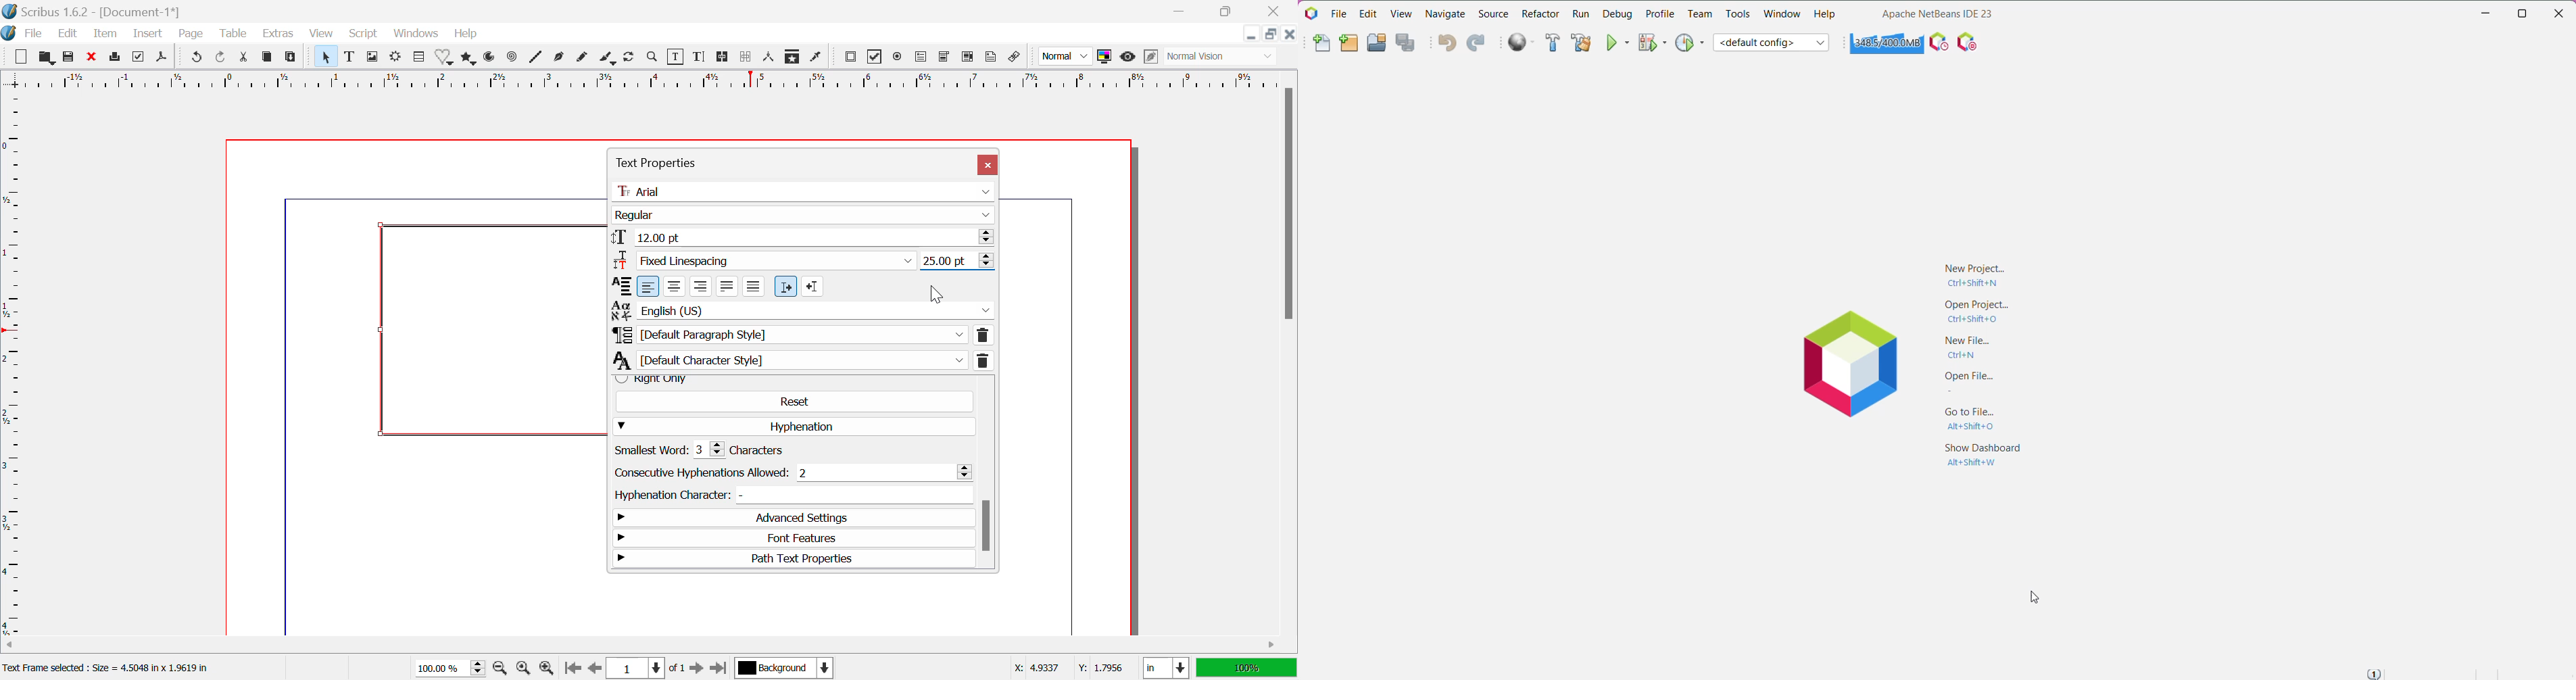 The width and height of the screenshot is (2576, 700). Describe the element at coordinates (803, 360) in the screenshot. I see `Default Character Style` at that location.